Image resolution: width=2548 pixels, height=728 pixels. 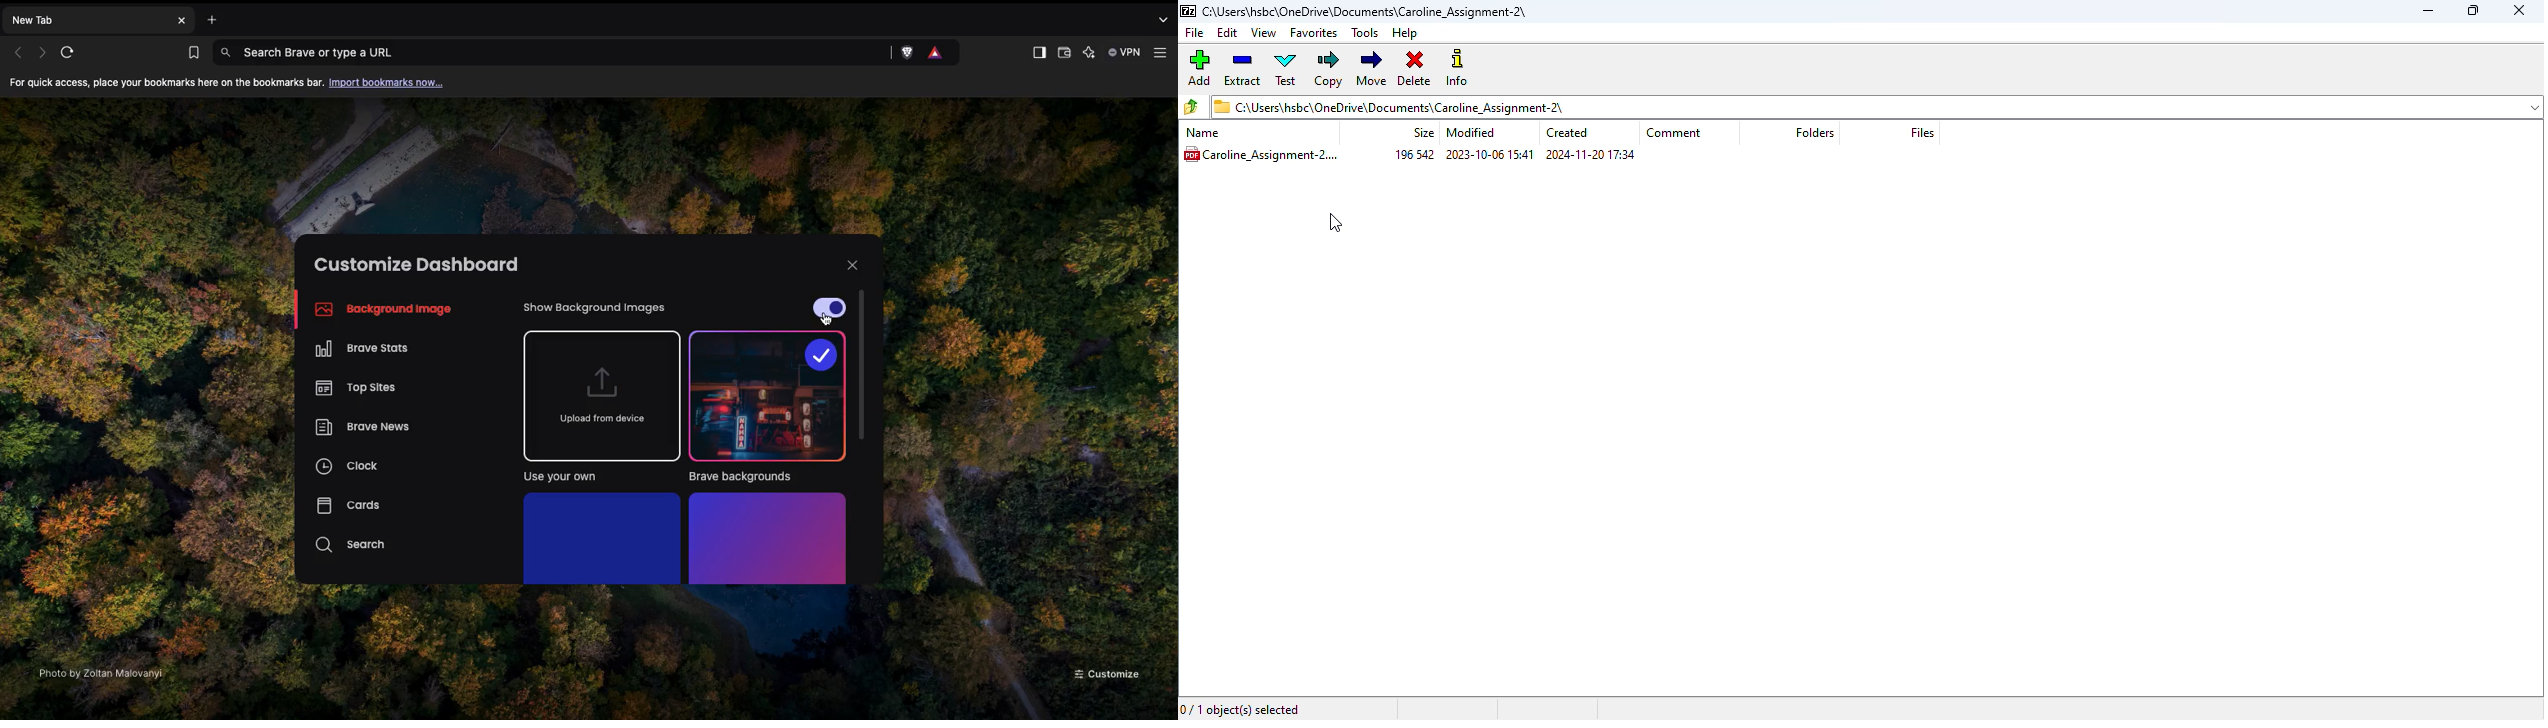 I want to click on edit, so click(x=1227, y=33).